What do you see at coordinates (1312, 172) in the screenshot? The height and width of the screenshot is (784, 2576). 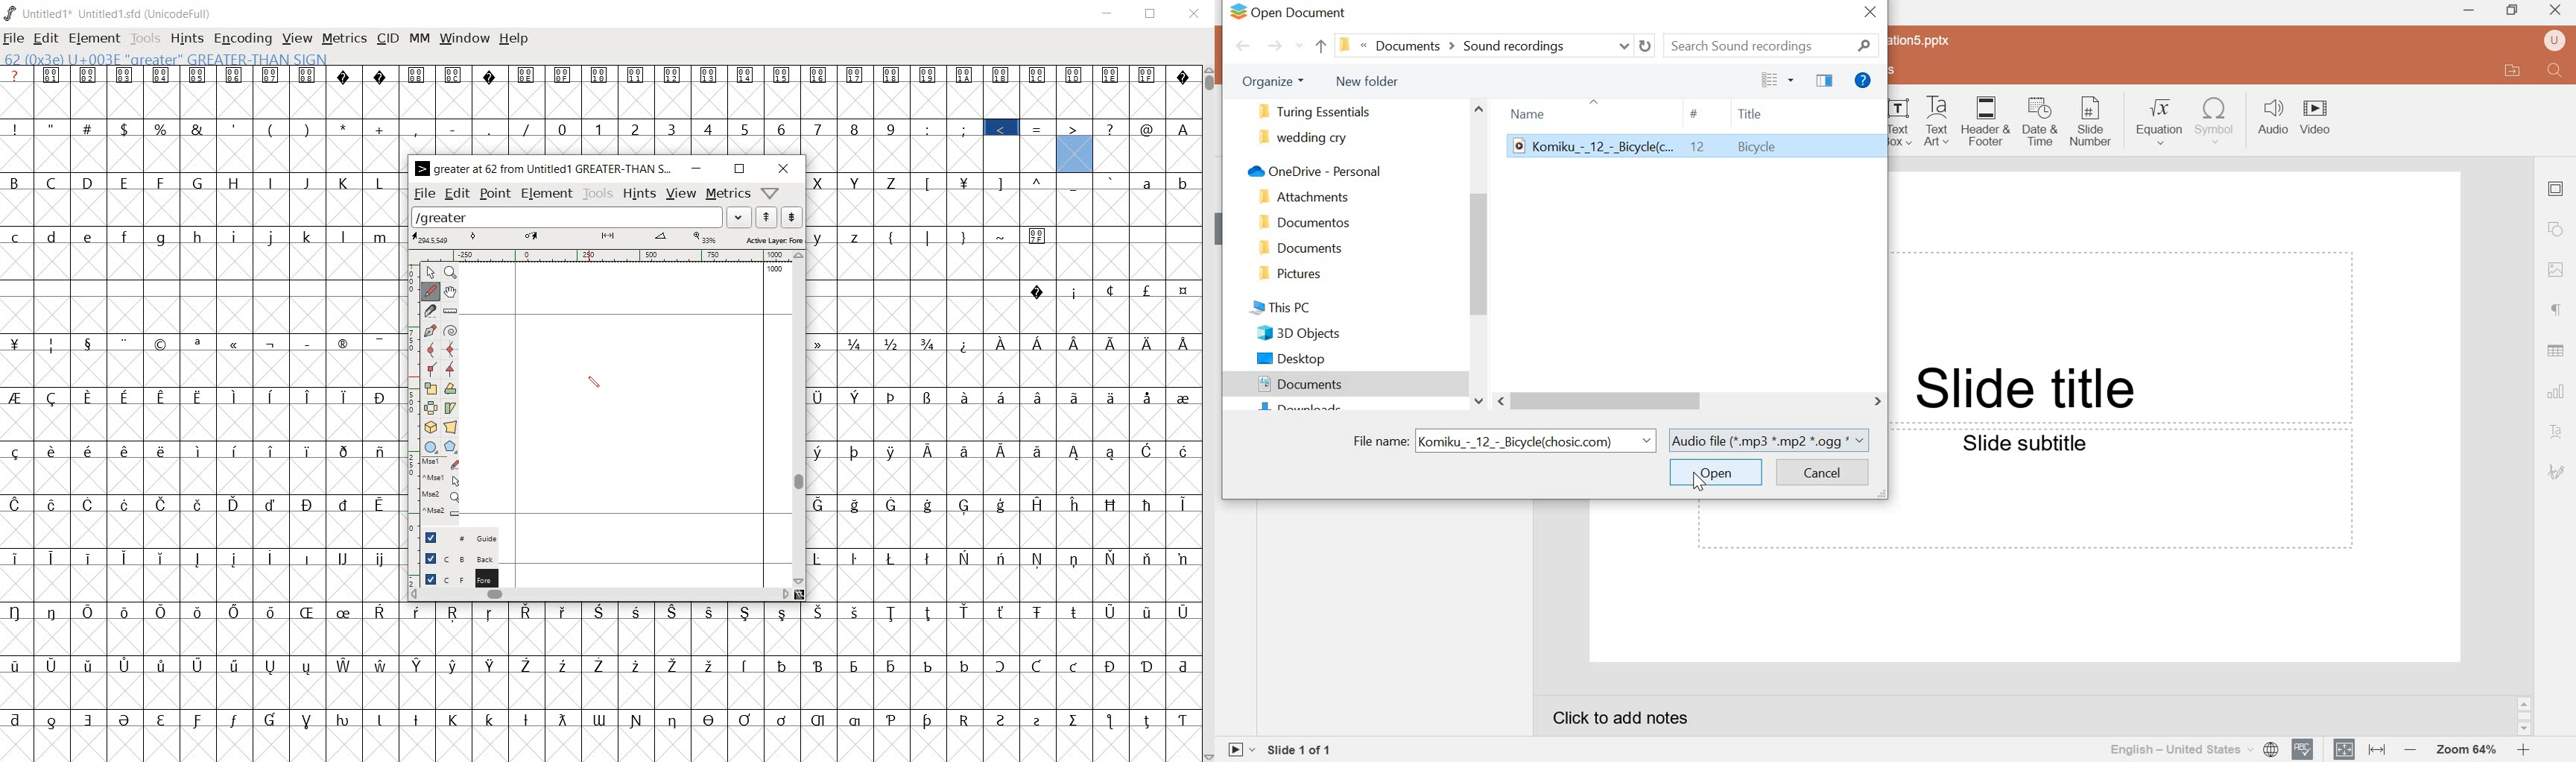 I see `onedrive-personal` at bounding box center [1312, 172].